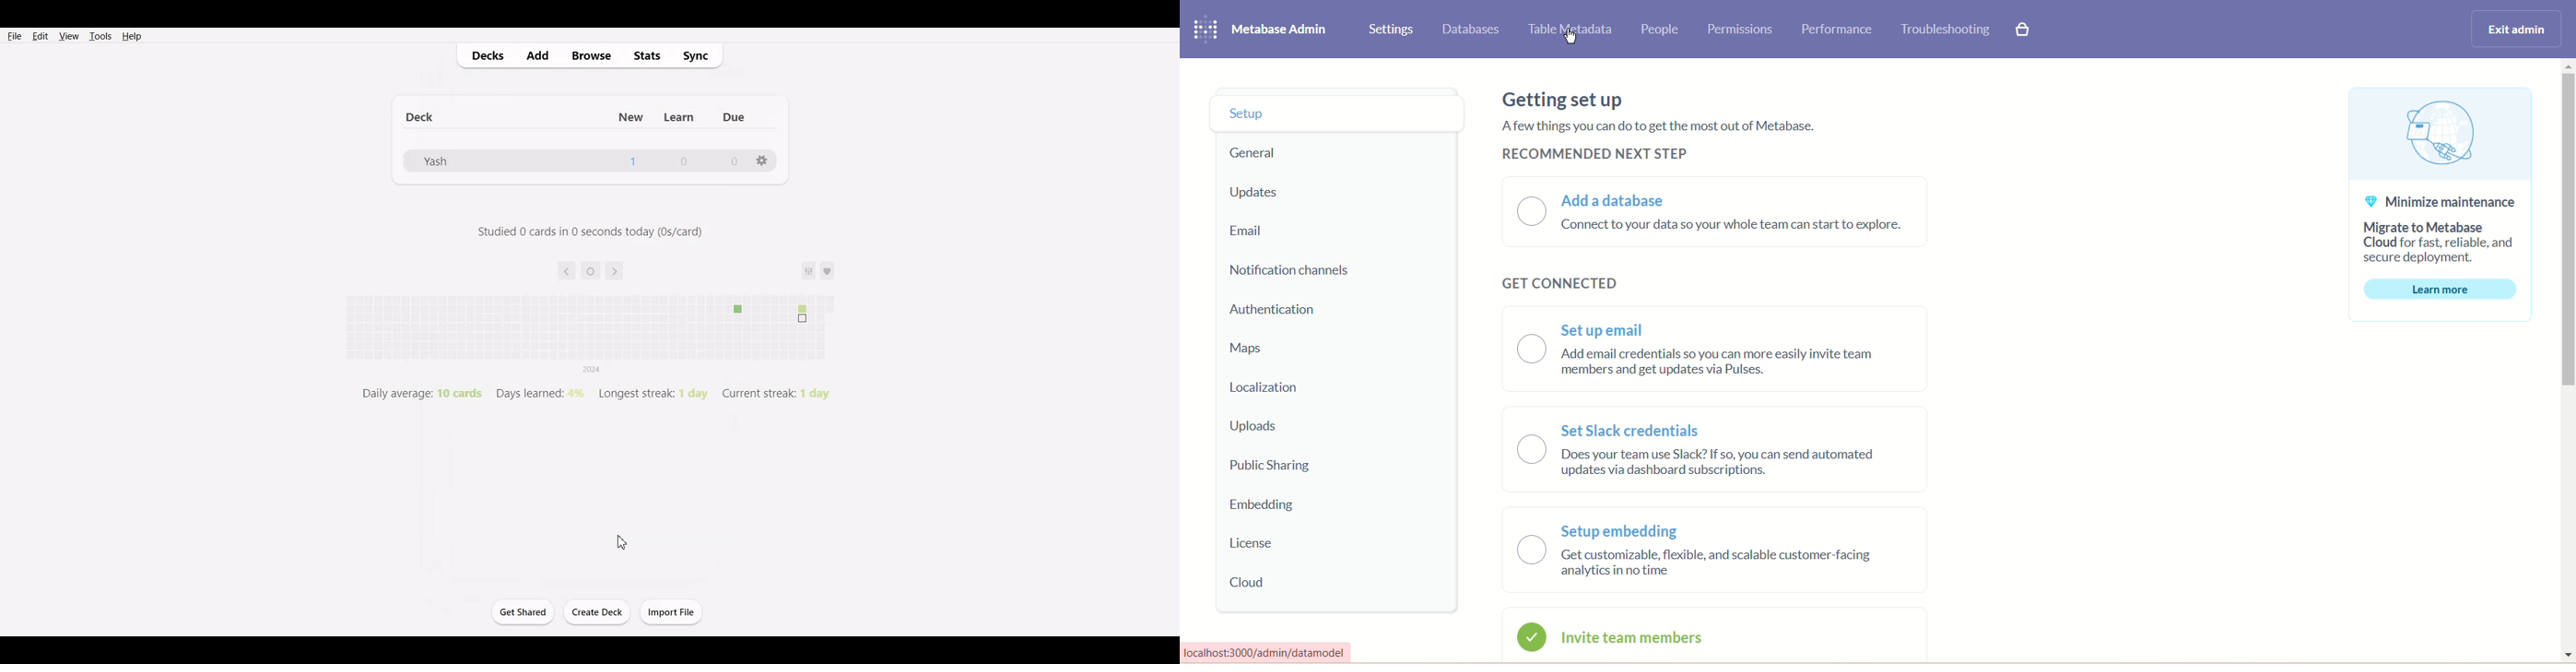 The image size is (2576, 672). Describe the element at coordinates (763, 162) in the screenshot. I see `settings` at that location.